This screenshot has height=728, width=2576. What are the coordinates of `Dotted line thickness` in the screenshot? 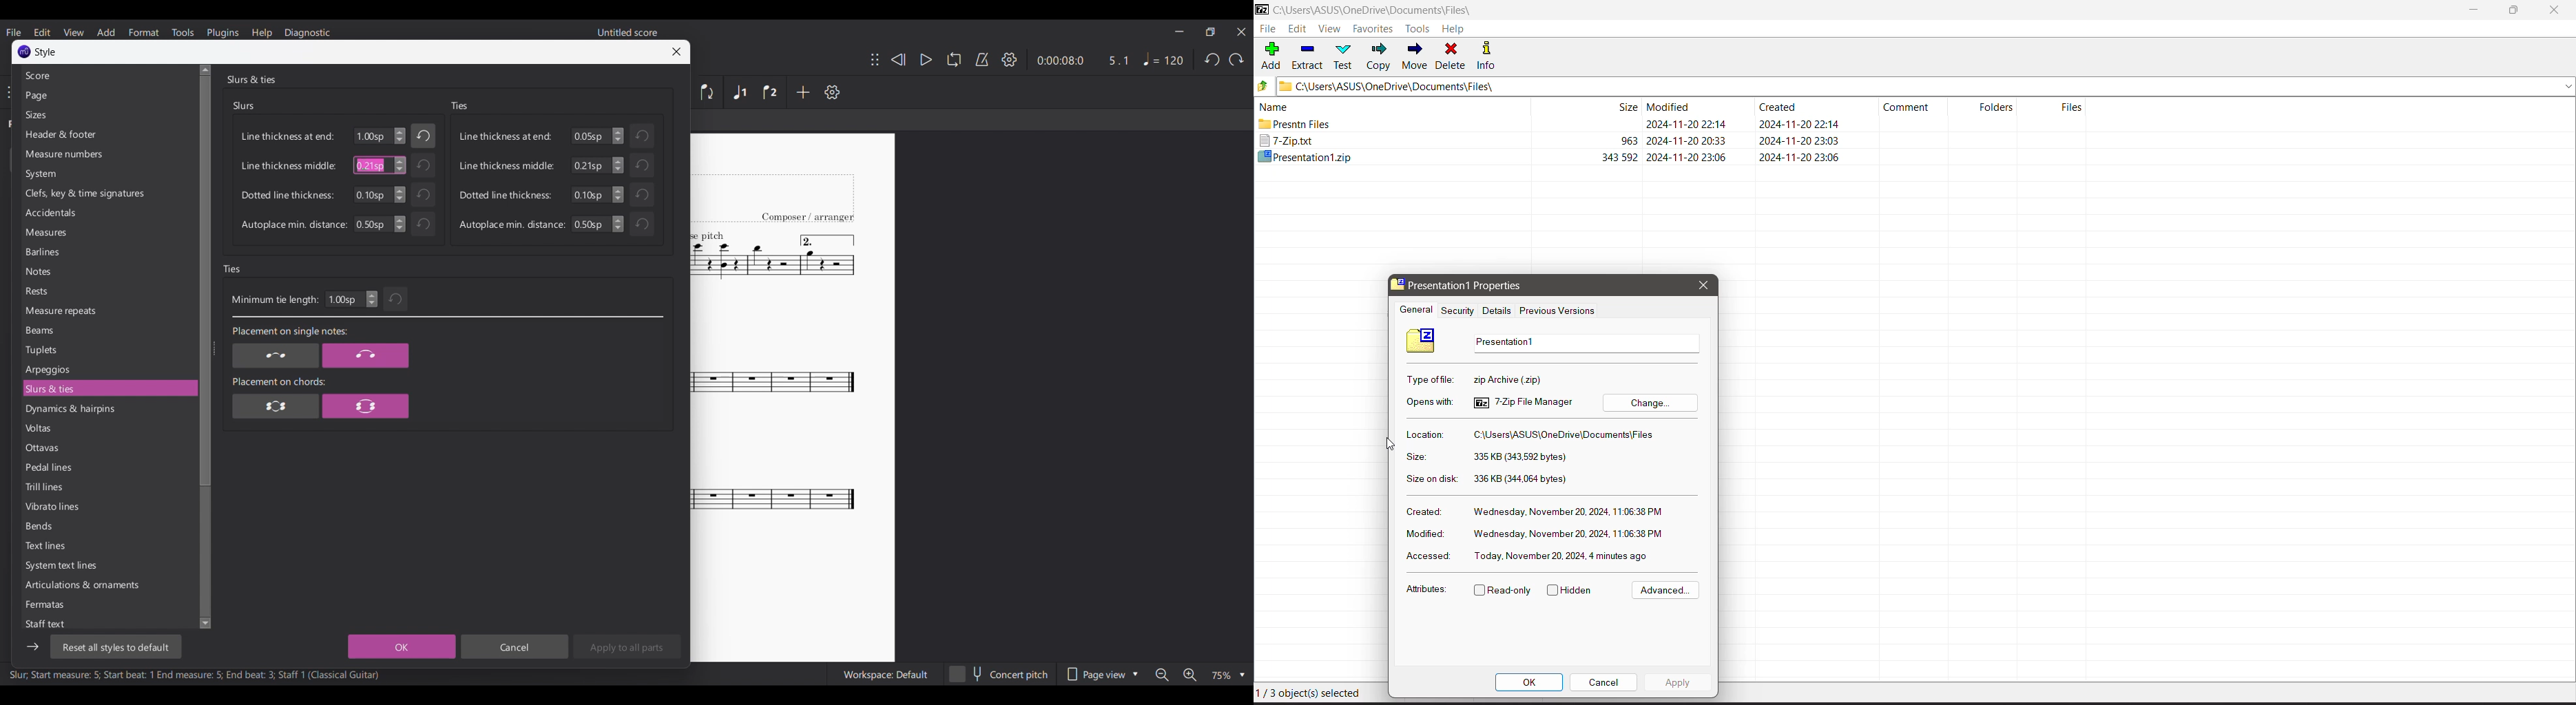 It's located at (287, 195).